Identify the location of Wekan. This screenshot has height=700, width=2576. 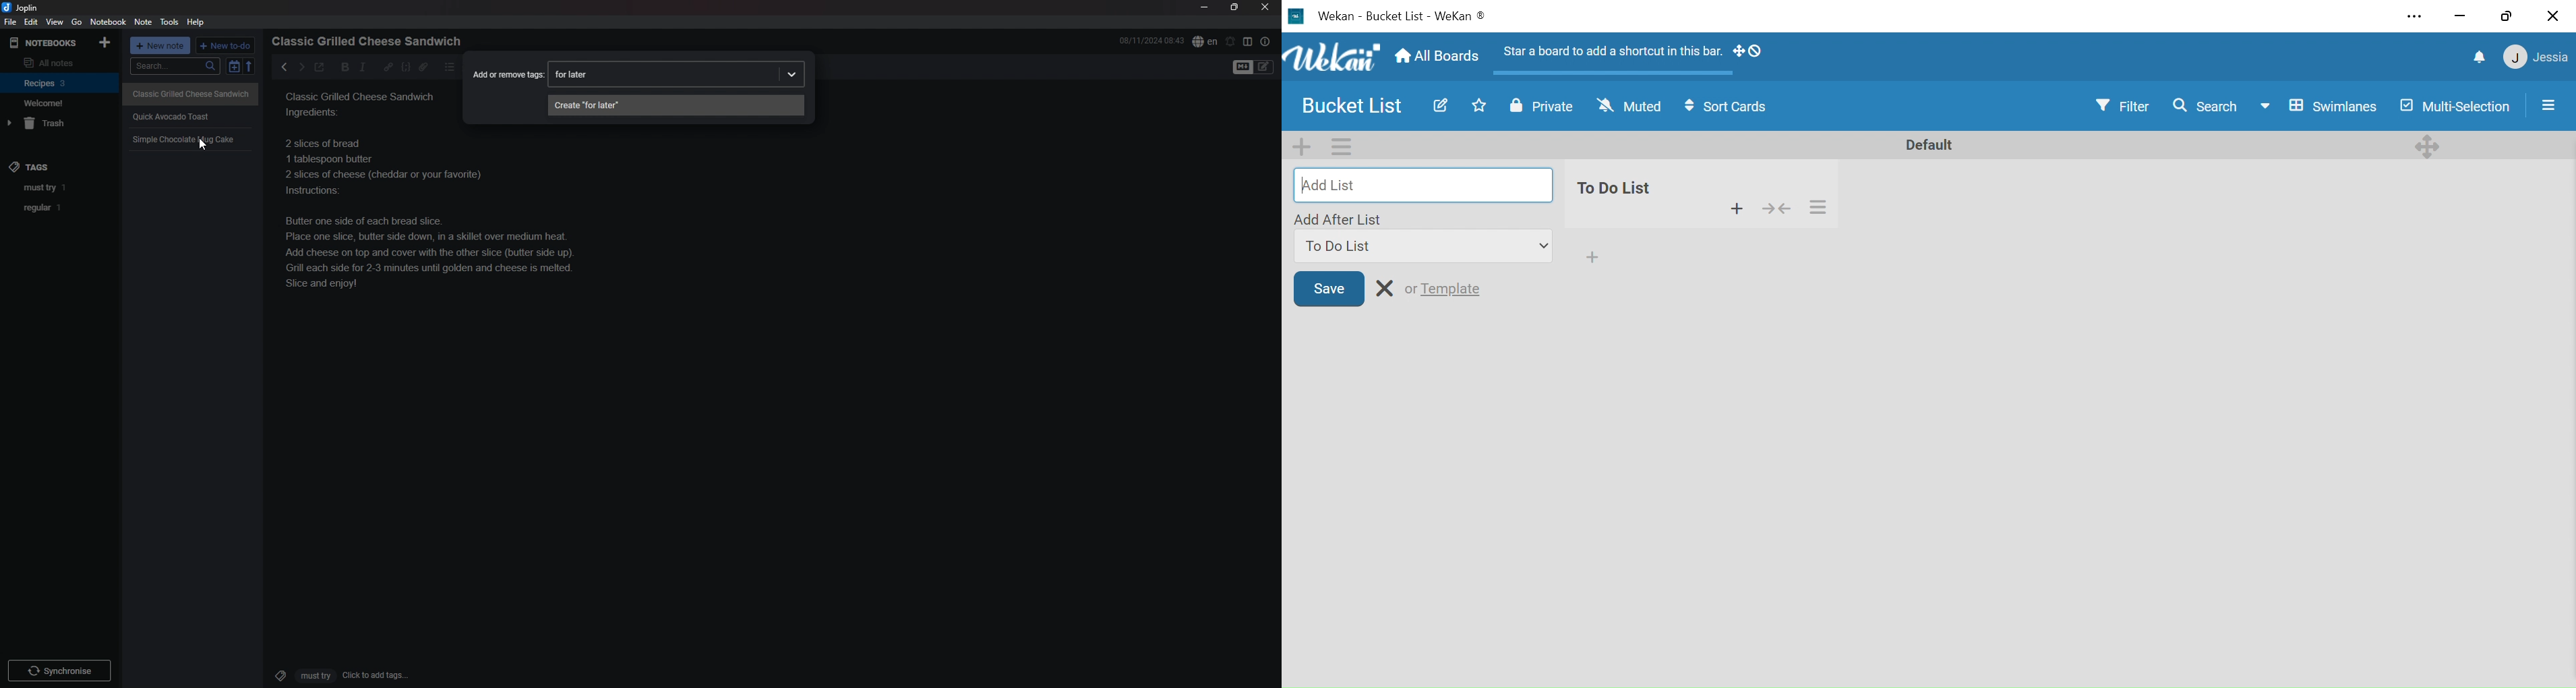
(1331, 57).